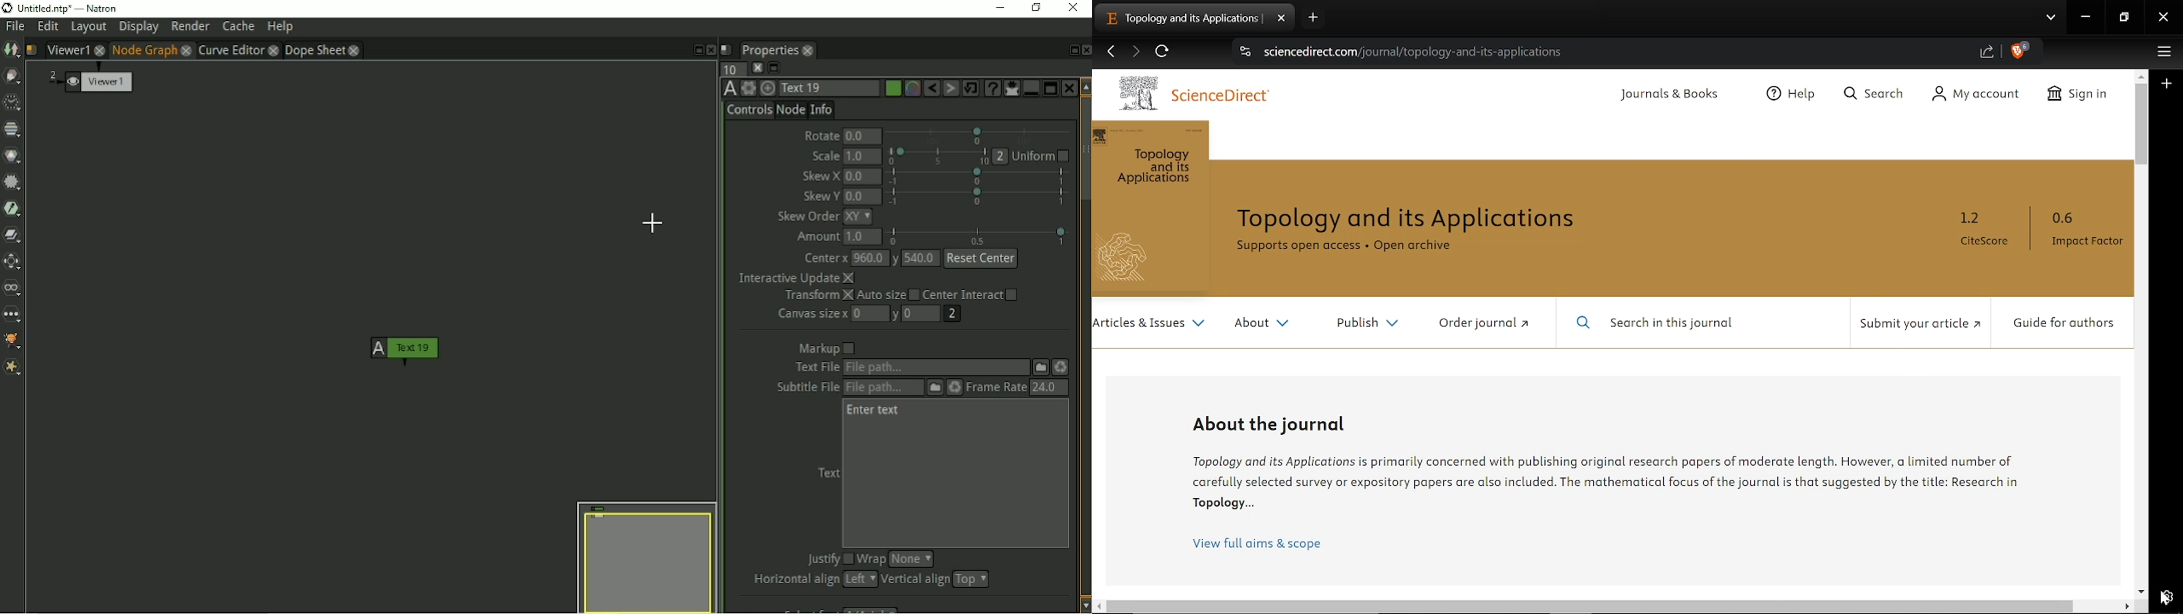  I want to click on Edit, so click(48, 27).